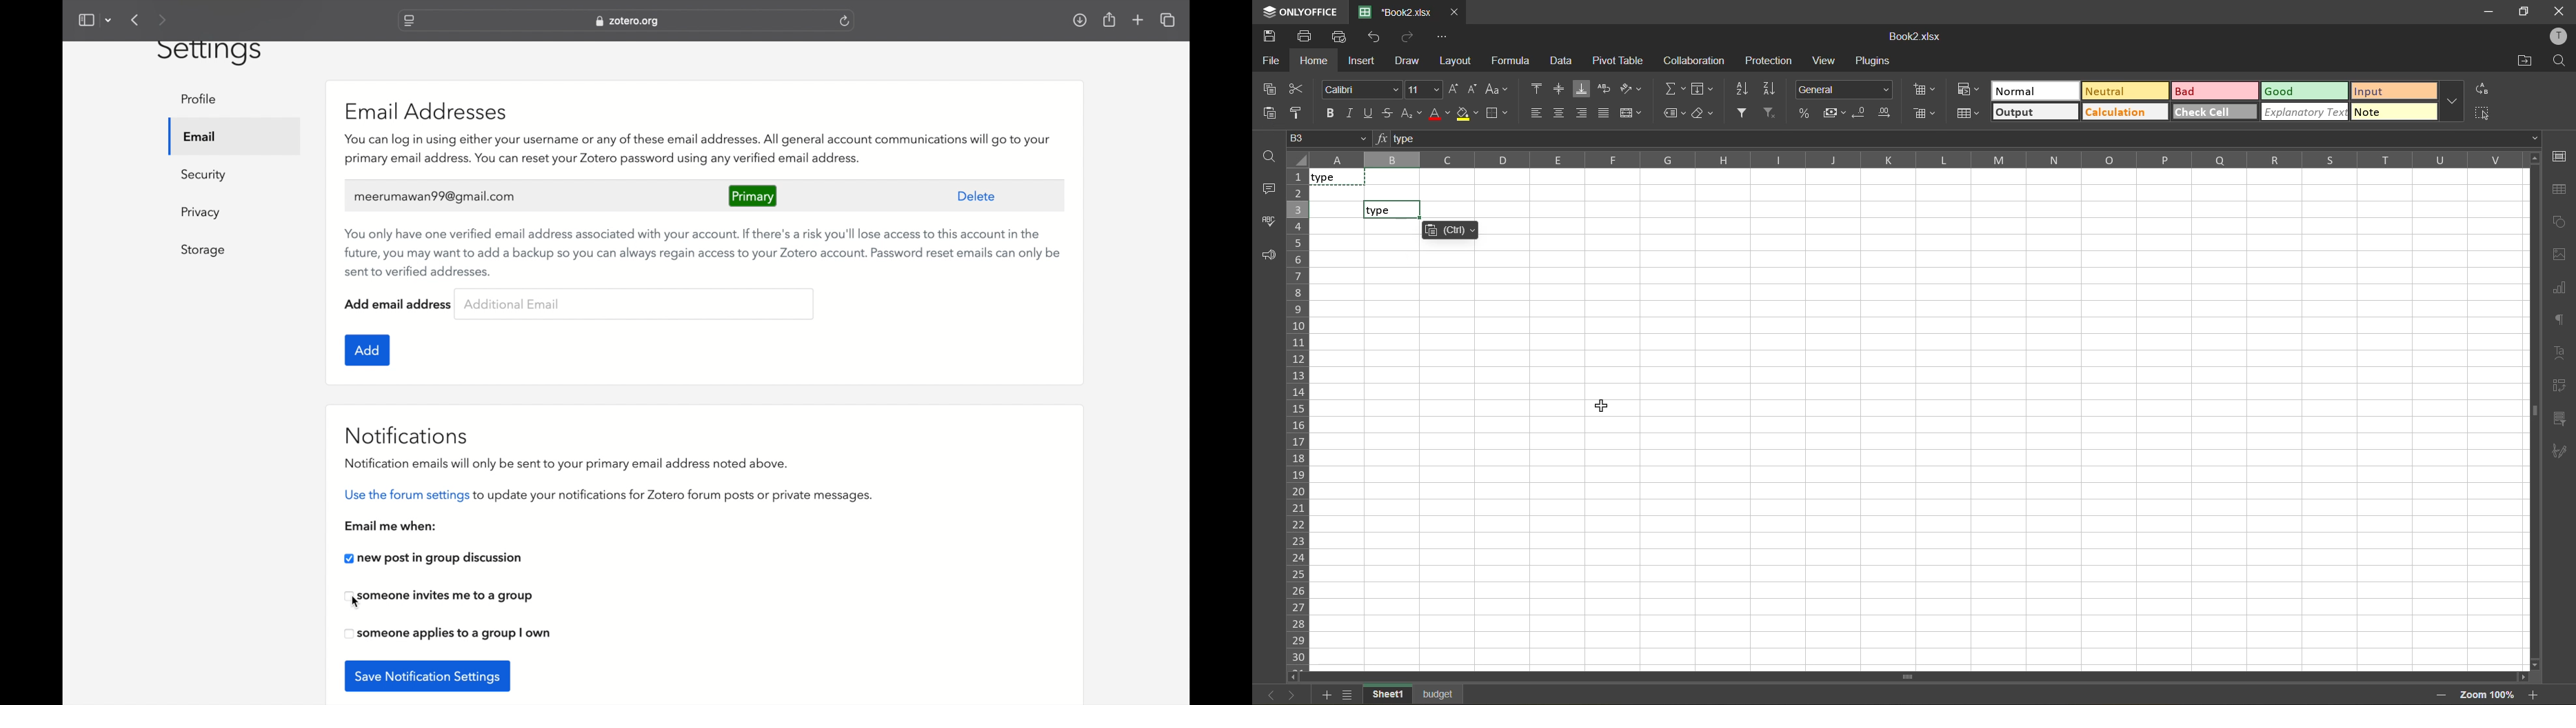  I want to click on You only have one verified email address associated with your account. If there's a risk you'll lose access to this account in the
future, you may want to add a backup so you can always regain access to your Zotero account. Password reset emails can only be
sent to verified addresses., so click(700, 251).